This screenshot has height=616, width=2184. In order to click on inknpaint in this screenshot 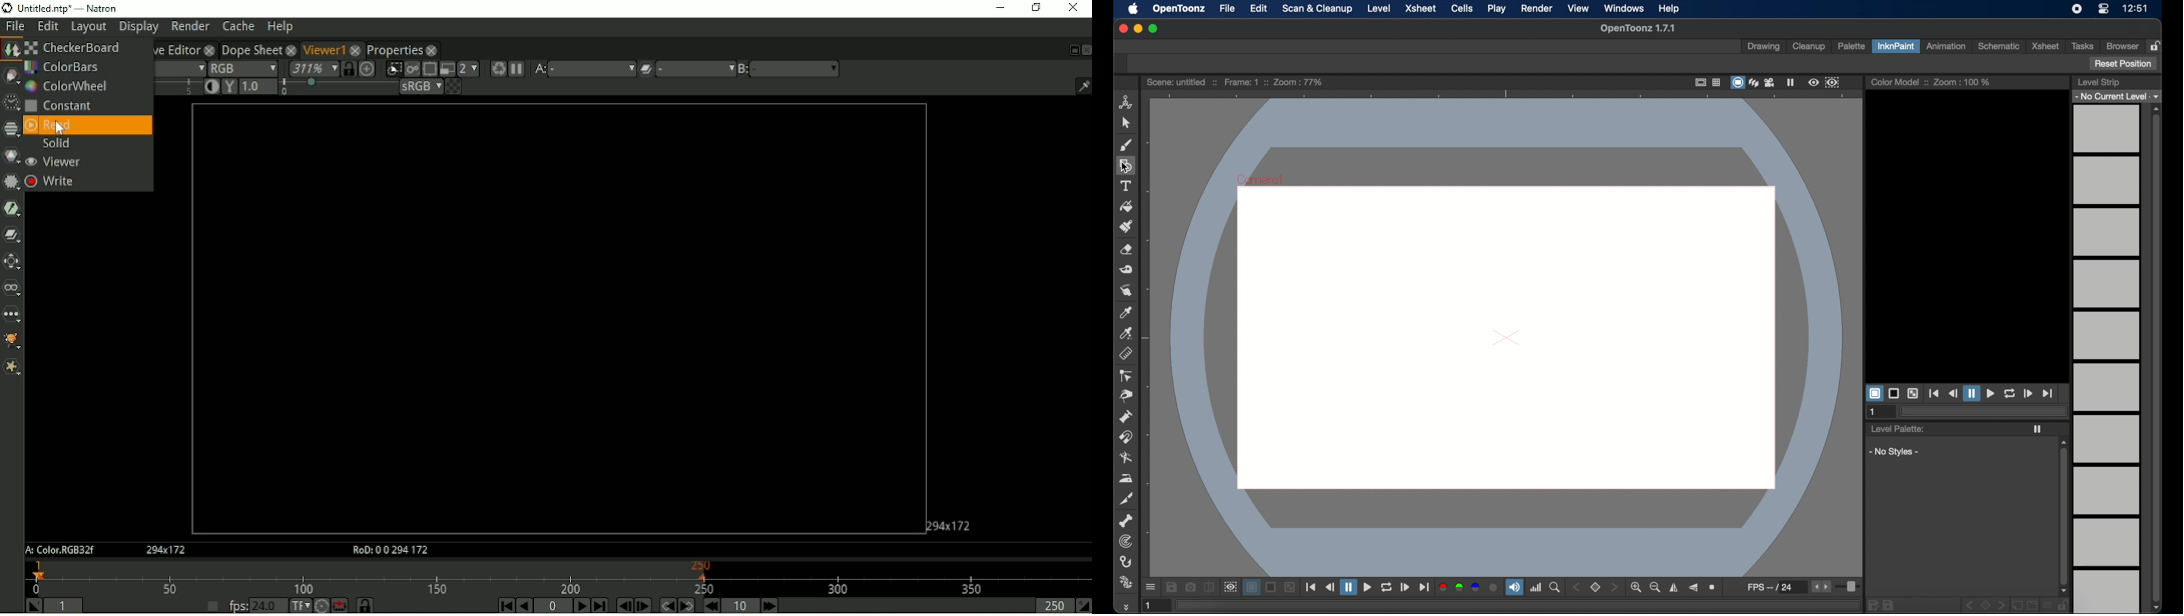, I will do `click(1896, 45)`.